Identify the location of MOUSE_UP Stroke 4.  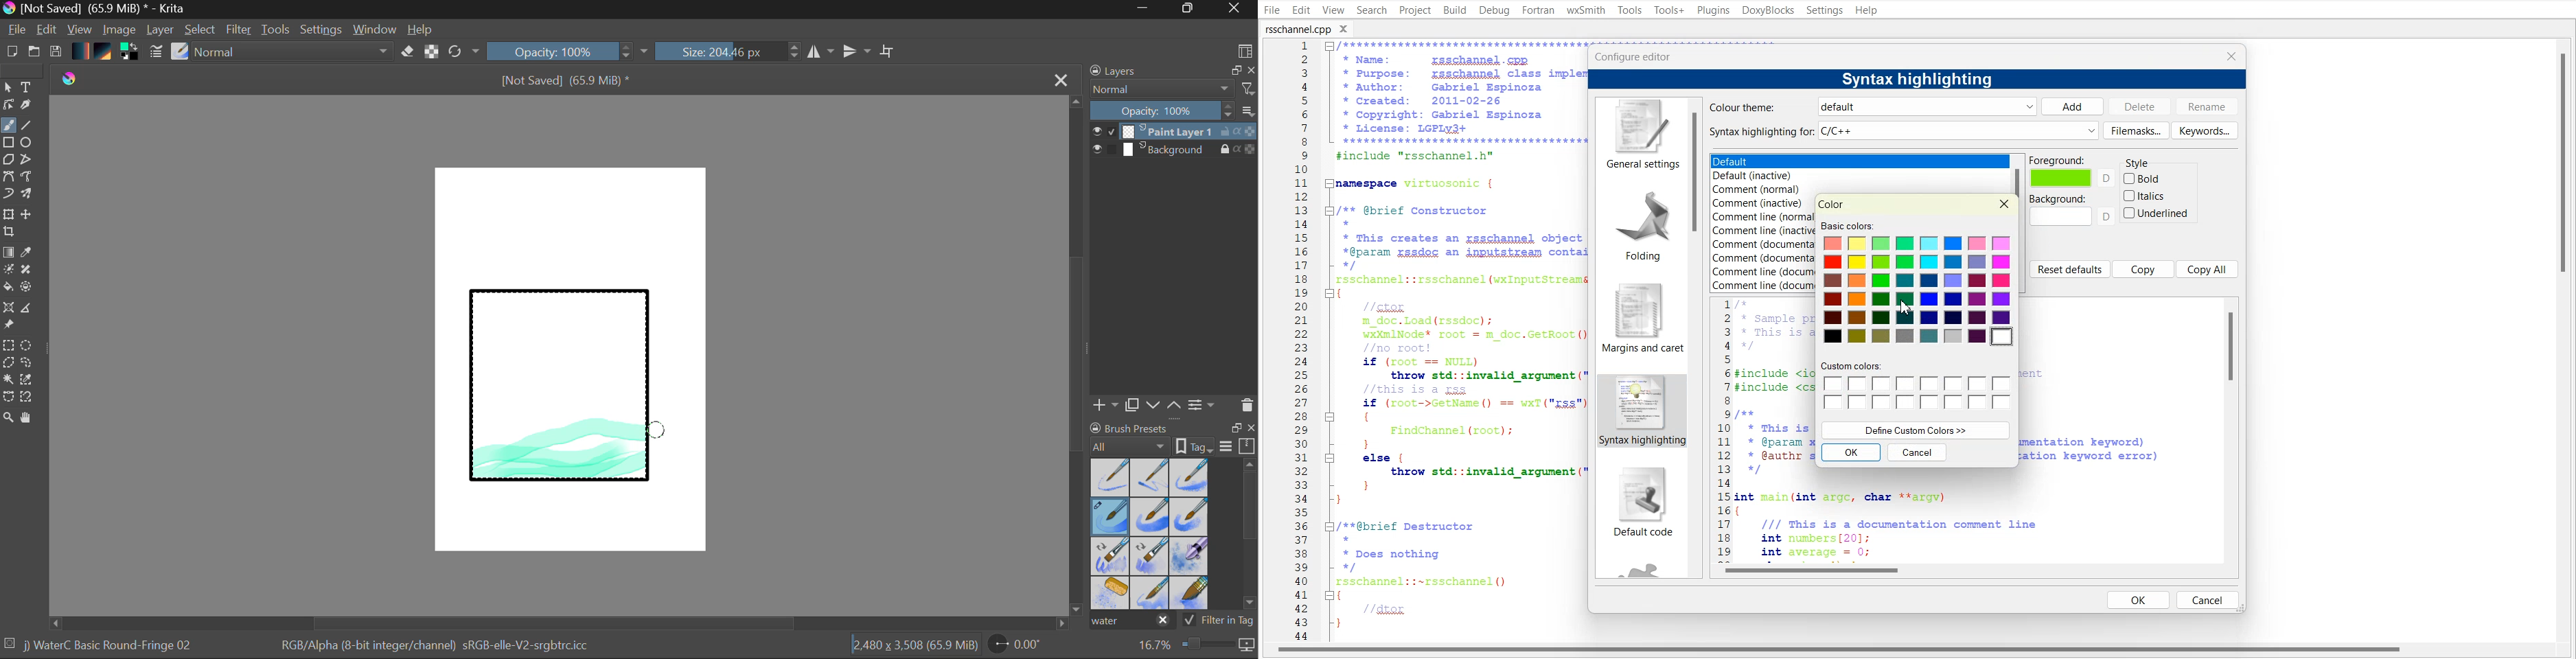
(658, 432).